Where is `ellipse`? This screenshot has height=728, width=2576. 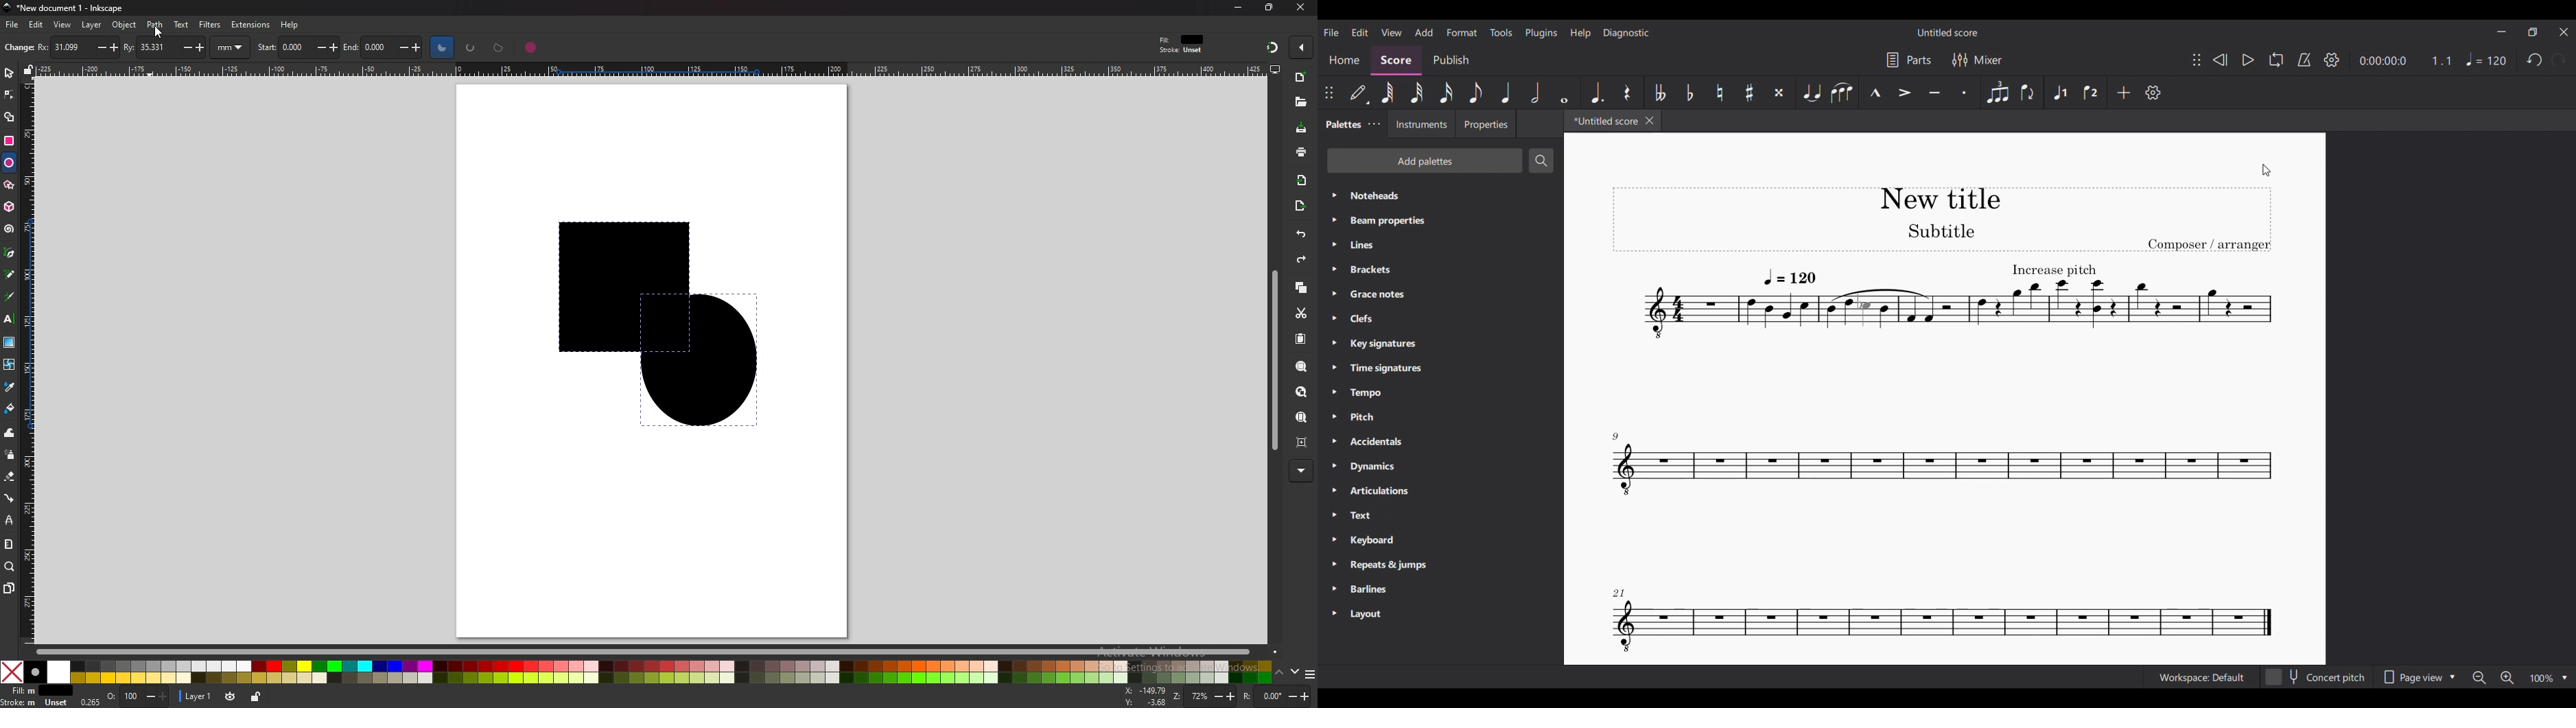 ellipse is located at coordinates (9, 162).